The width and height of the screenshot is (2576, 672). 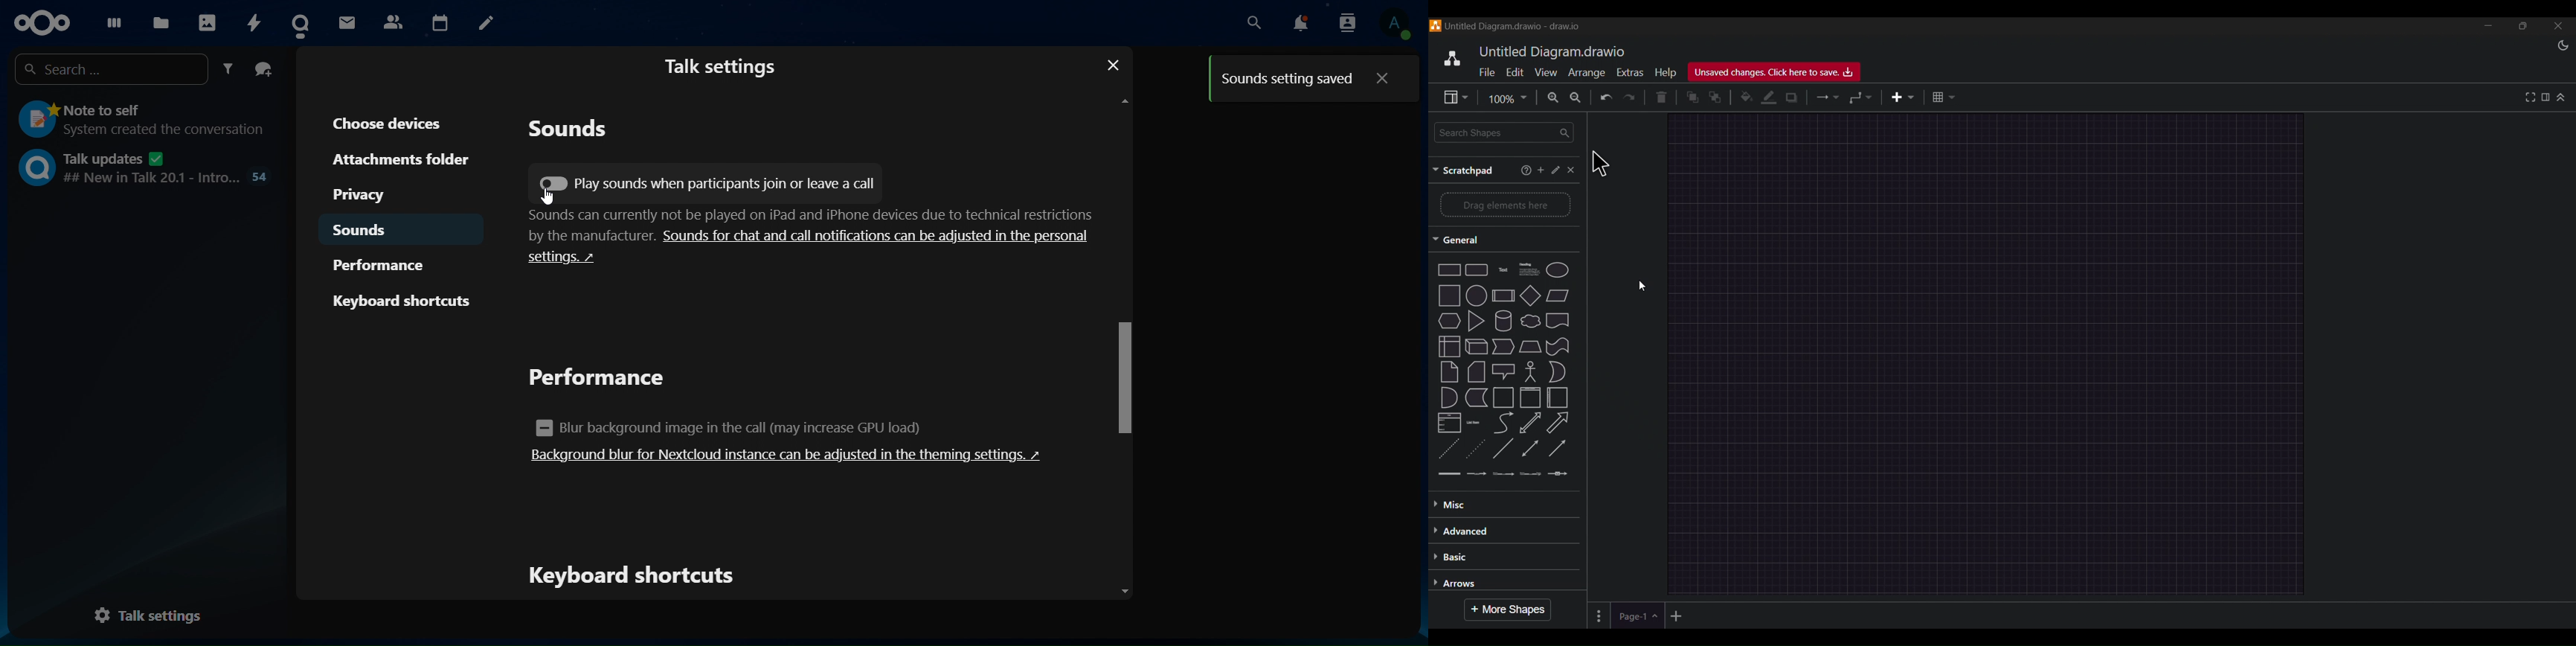 What do you see at coordinates (1997, 324) in the screenshot?
I see `video display` at bounding box center [1997, 324].